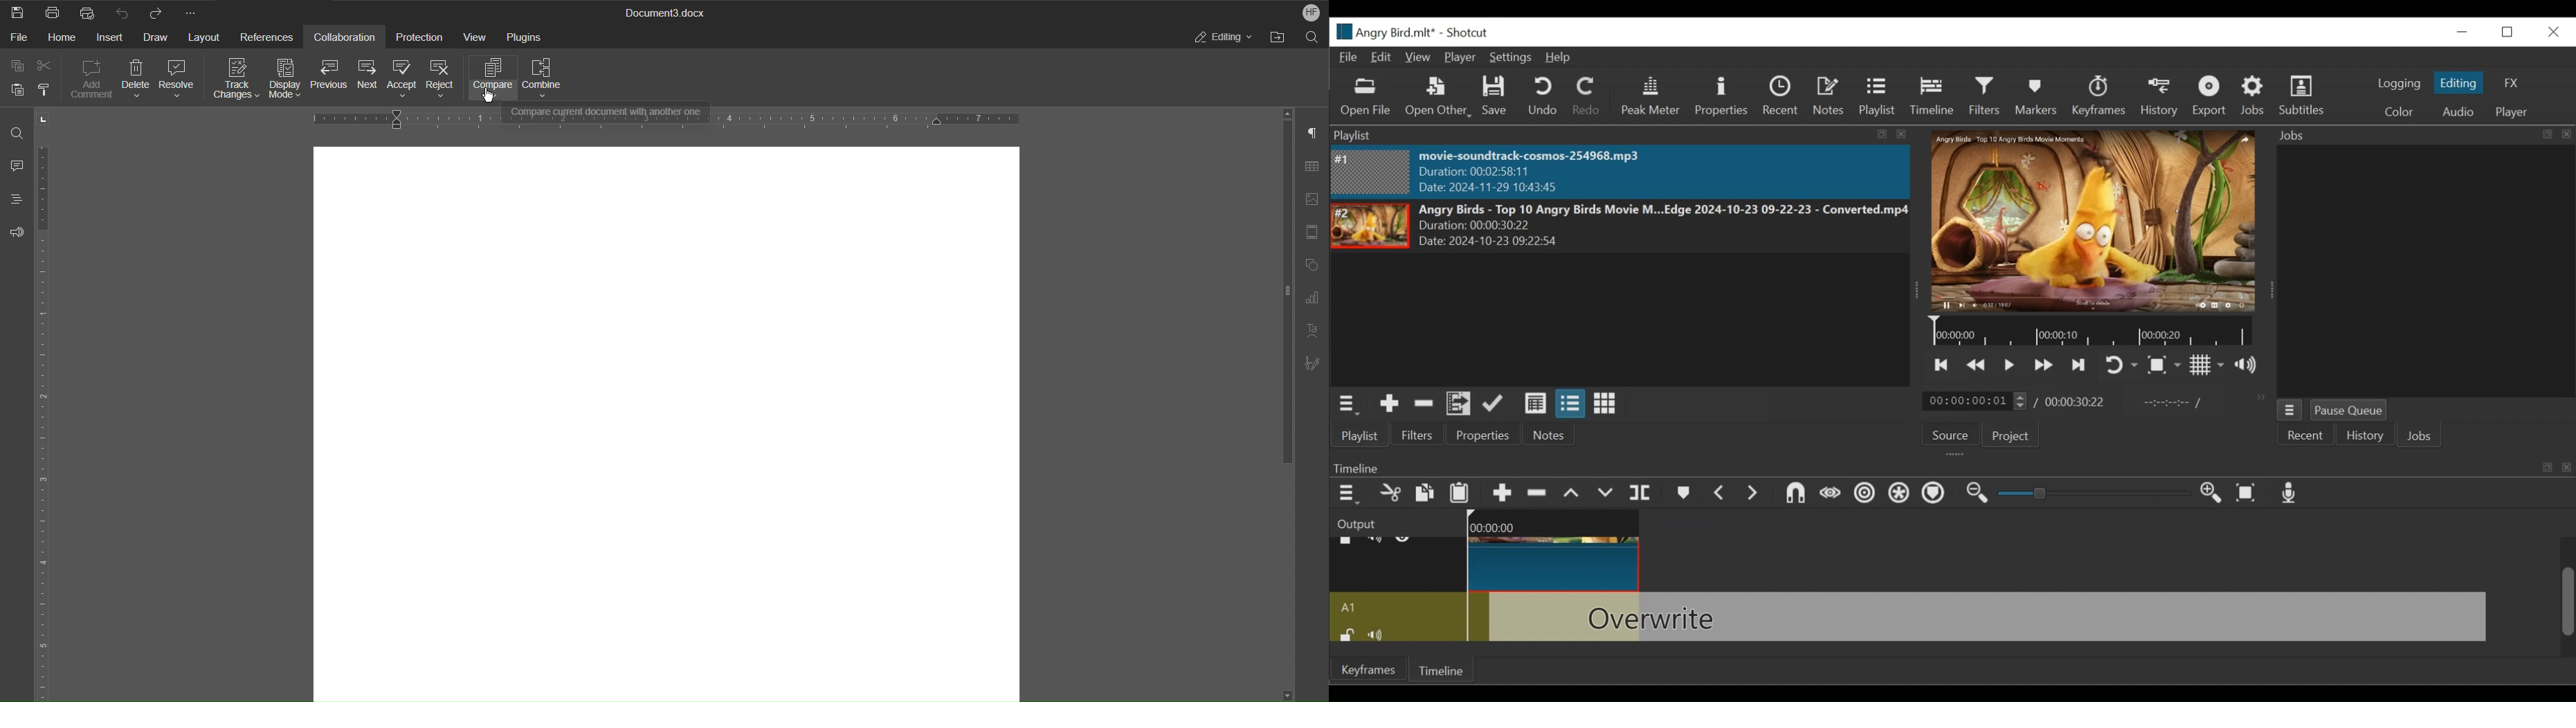 The image size is (2576, 728). What do you see at coordinates (442, 78) in the screenshot?
I see `Reject` at bounding box center [442, 78].